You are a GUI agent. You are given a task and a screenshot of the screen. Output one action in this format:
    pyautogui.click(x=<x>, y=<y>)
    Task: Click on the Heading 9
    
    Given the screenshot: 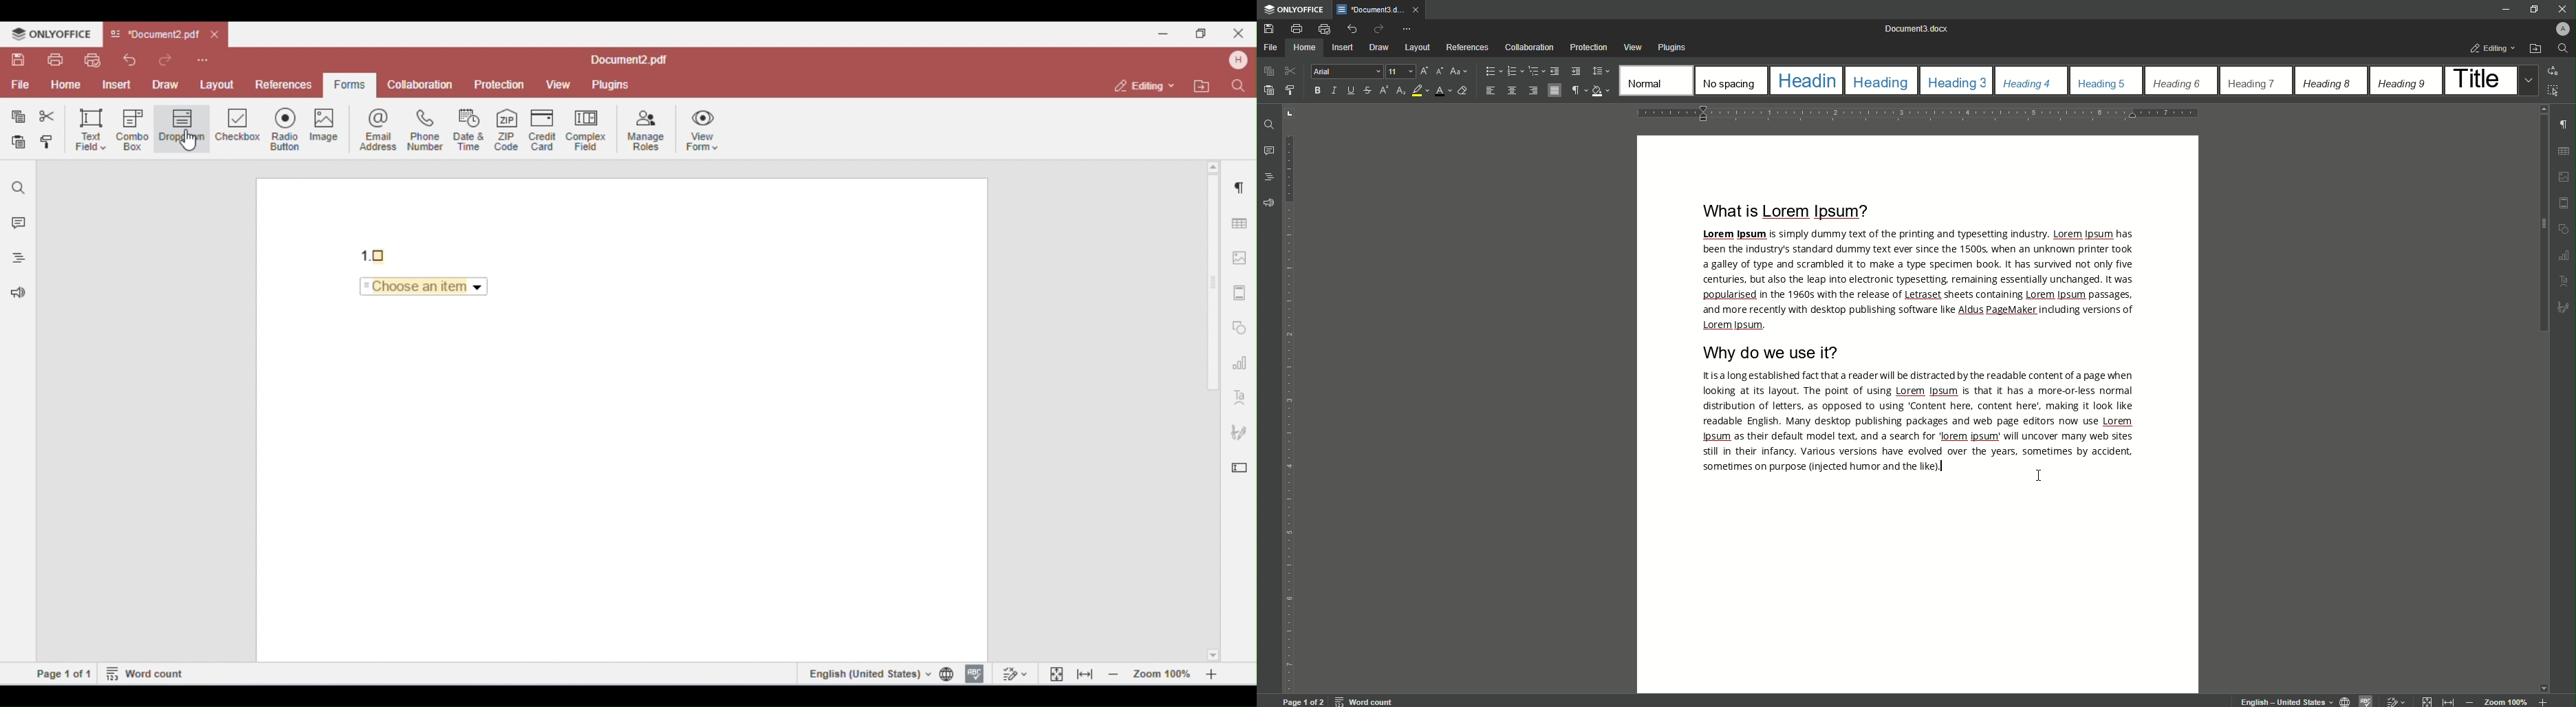 What is the action you would take?
    pyautogui.click(x=2403, y=84)
    